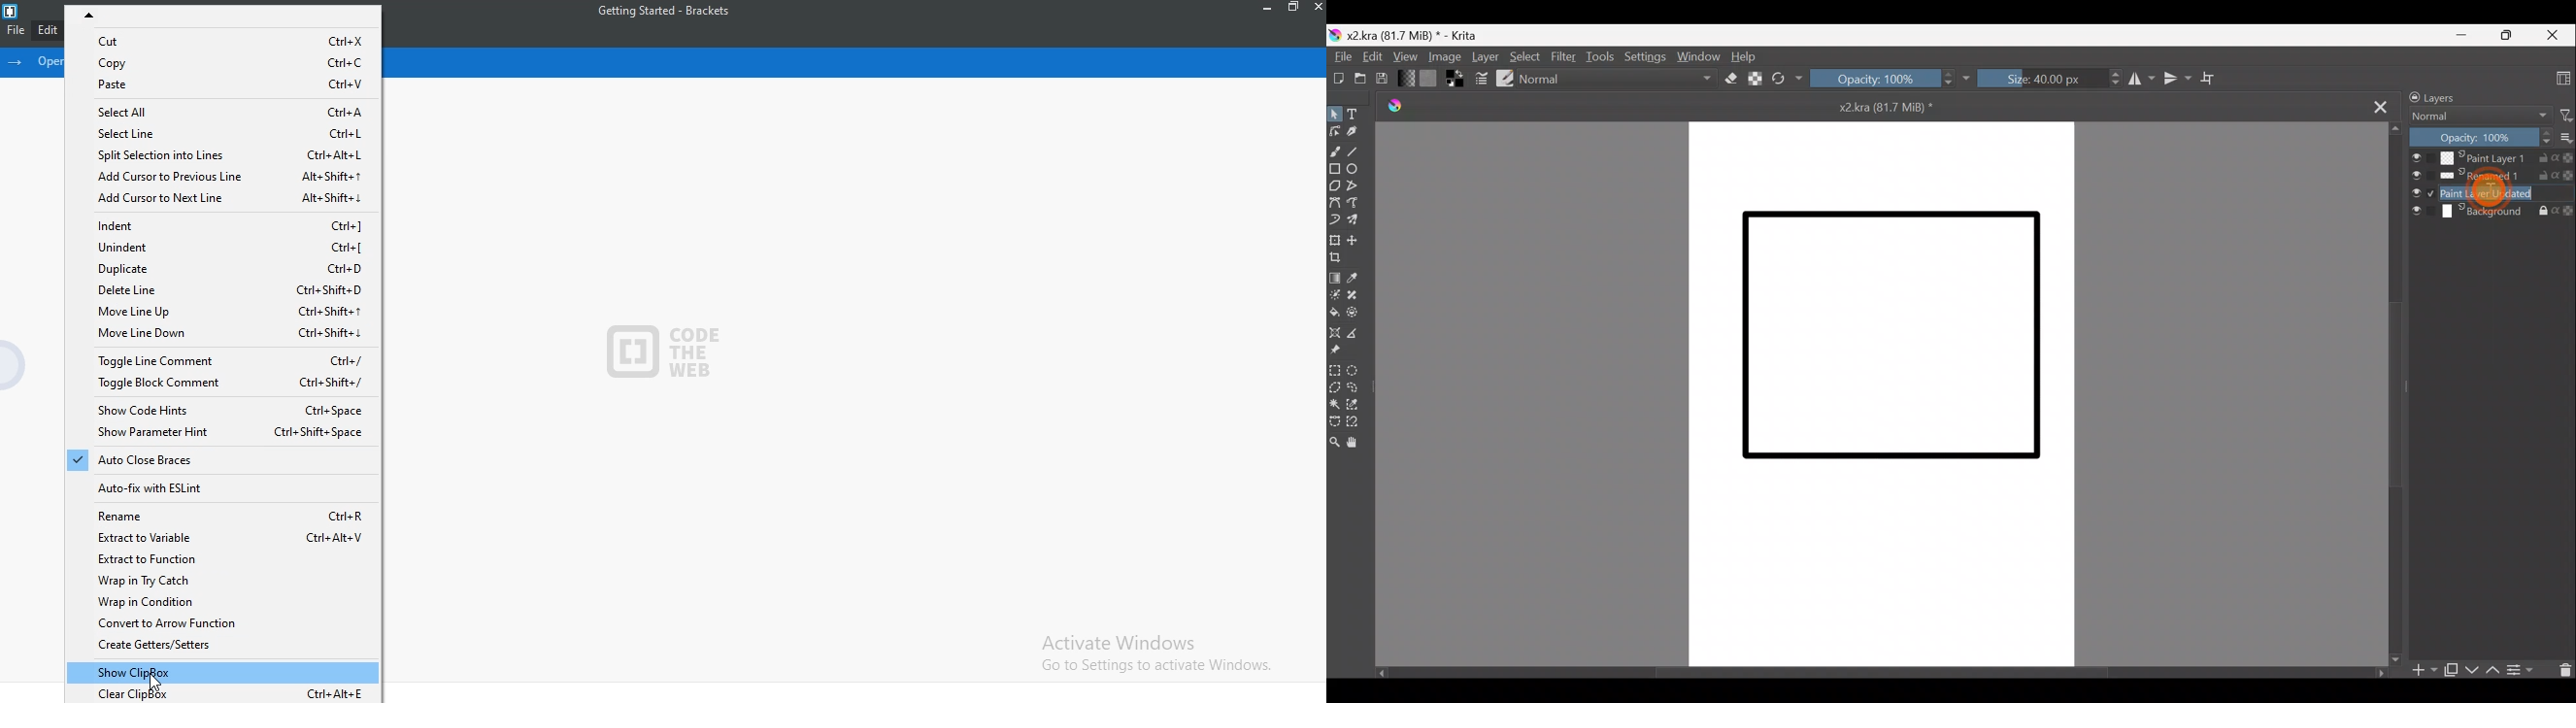 This screenshot has height=728, width=2576. I want to click on Rectangular selection tool, so click(1335, 370).